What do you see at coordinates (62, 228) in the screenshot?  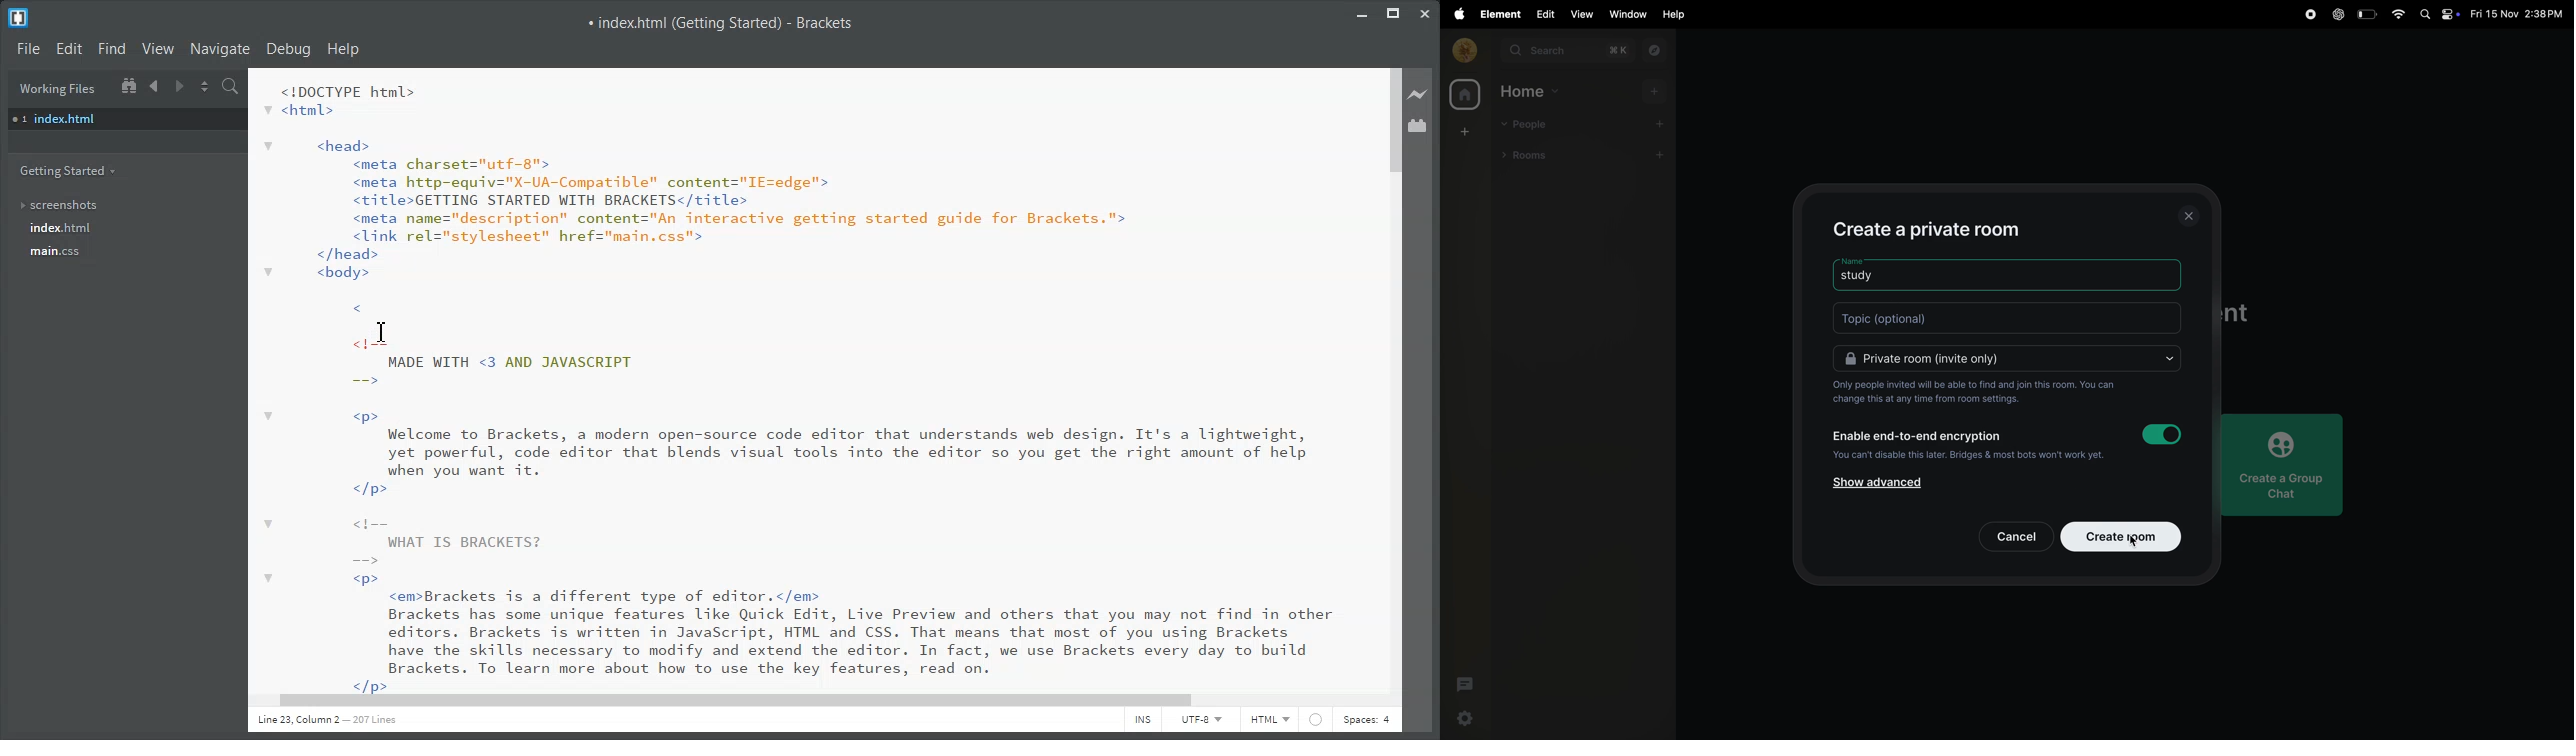 I see `index.html` at bounding box center [62, 228].